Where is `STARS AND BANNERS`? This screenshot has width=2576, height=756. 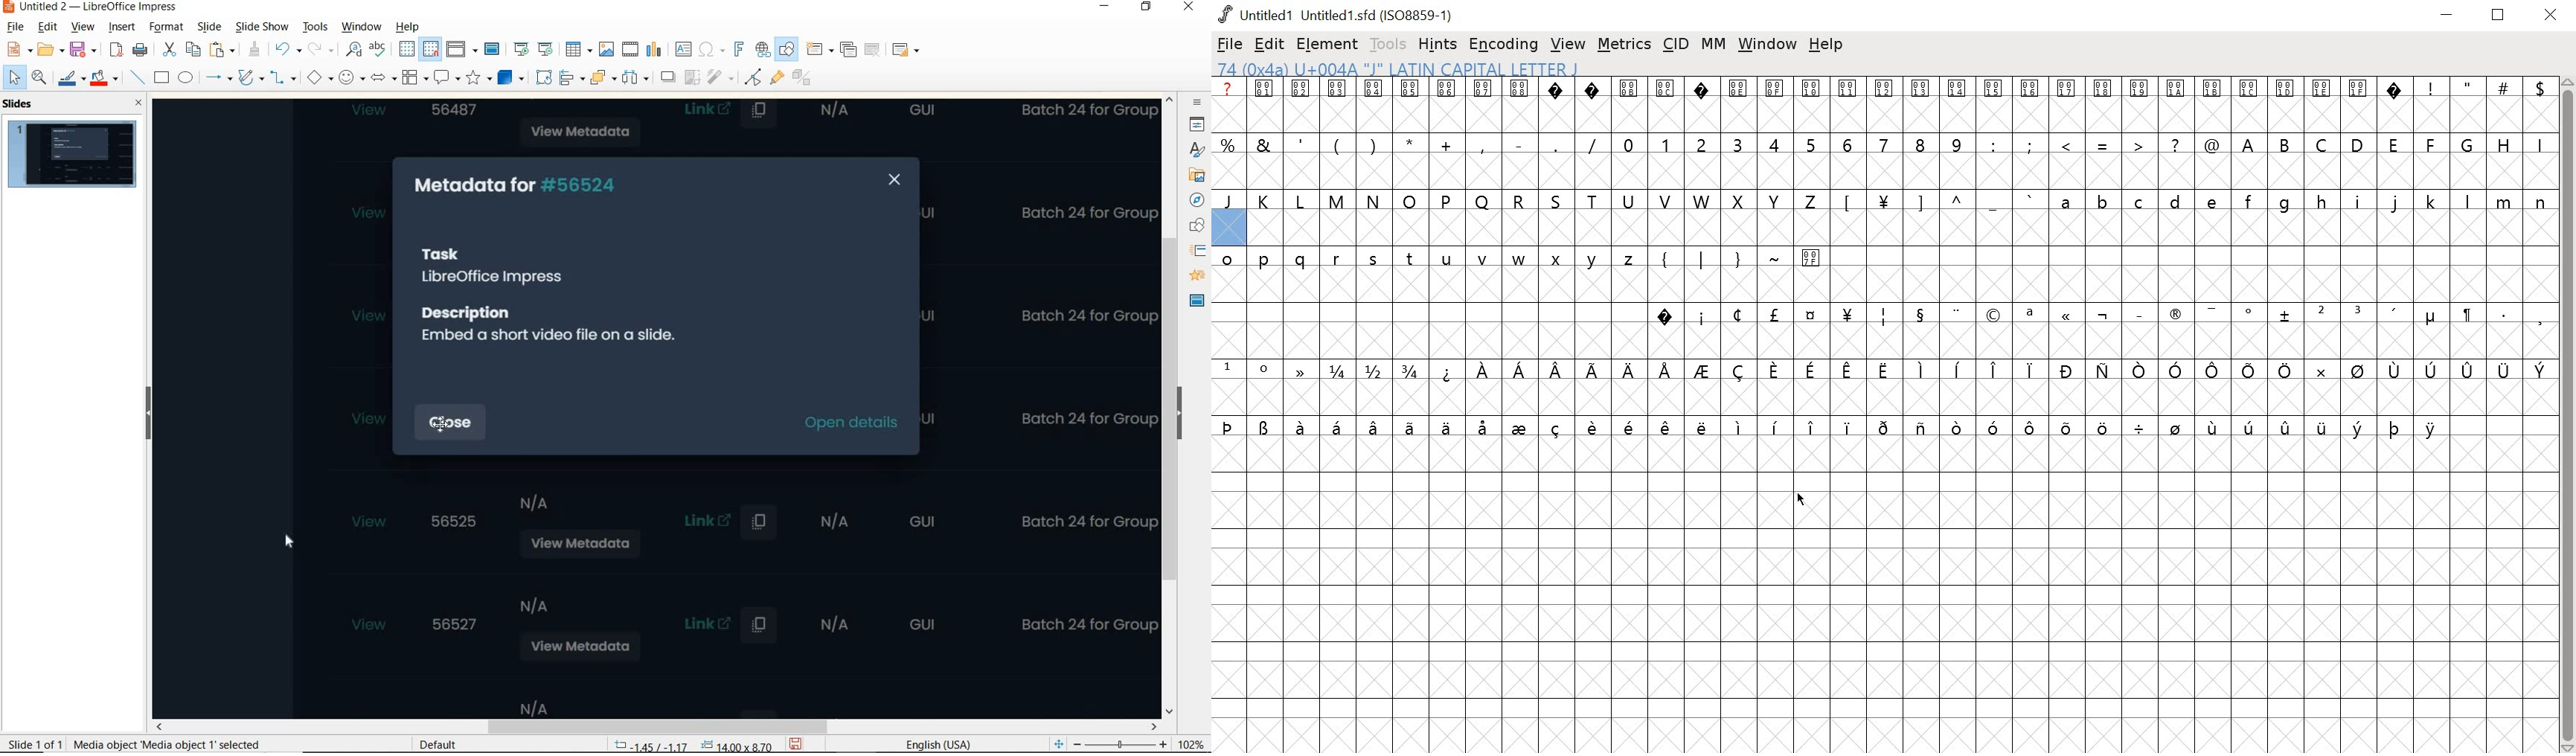 STARS AND BANNERS is located at coordinates (477, 79).